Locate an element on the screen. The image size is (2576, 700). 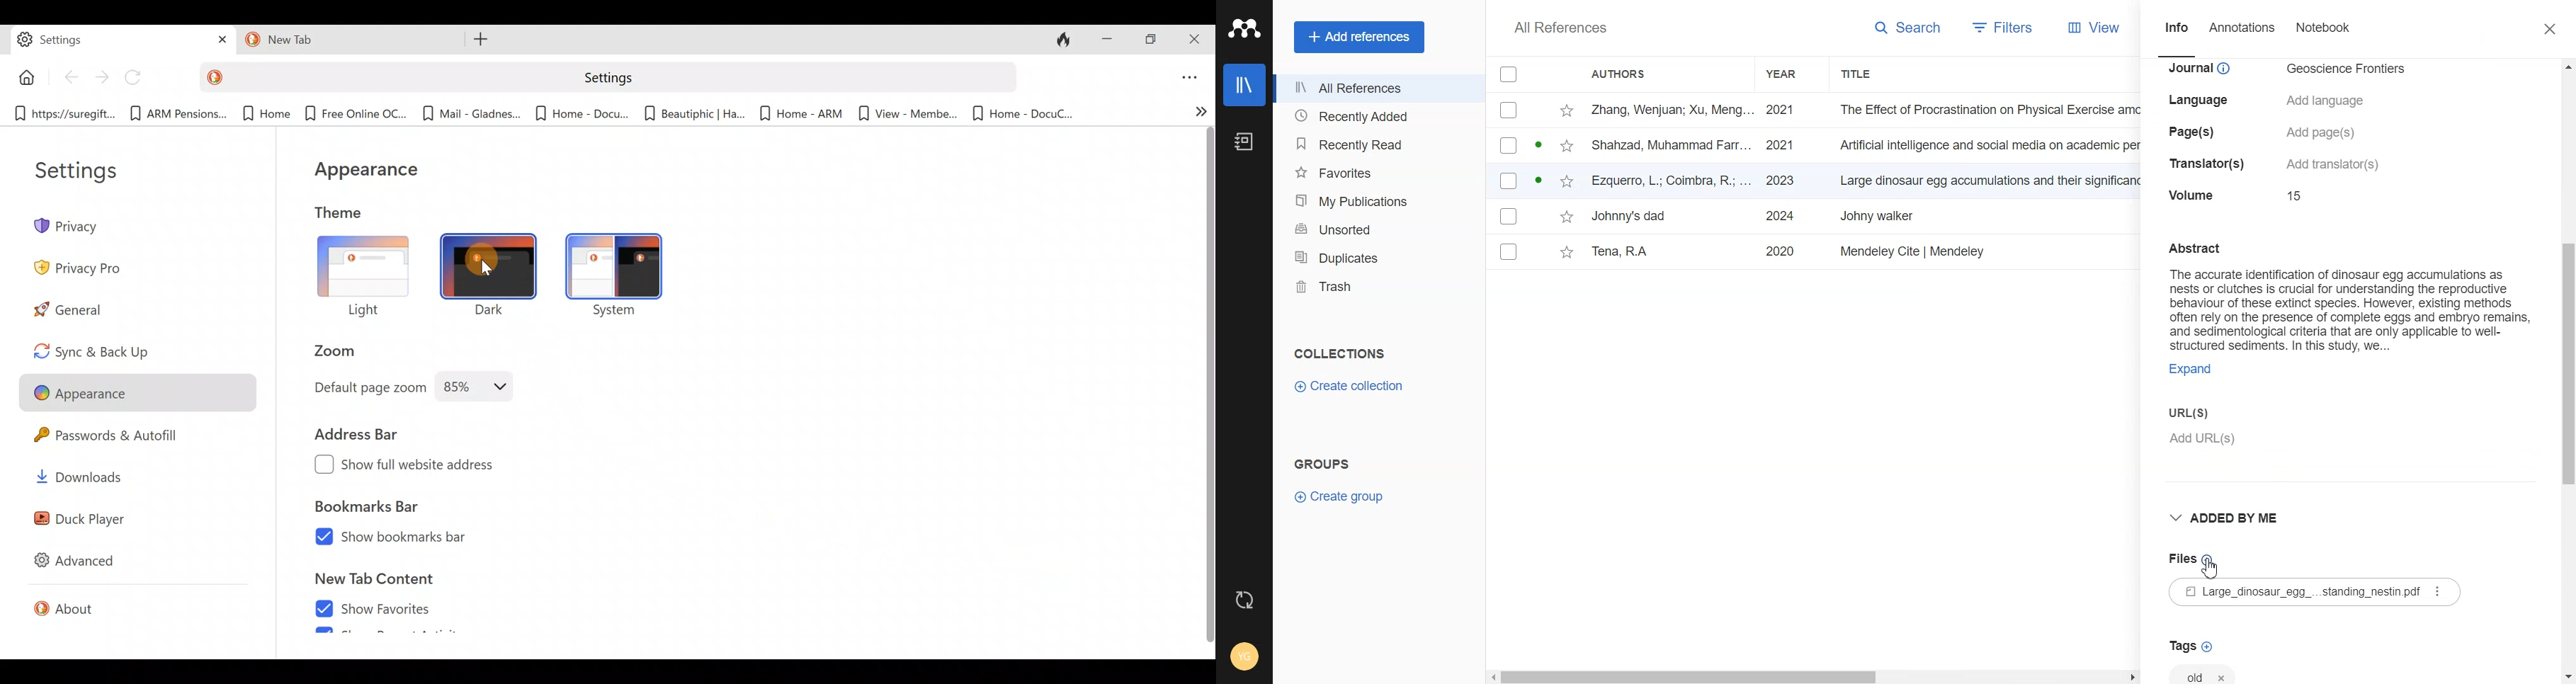
File is located at coordinates (2294, 592).